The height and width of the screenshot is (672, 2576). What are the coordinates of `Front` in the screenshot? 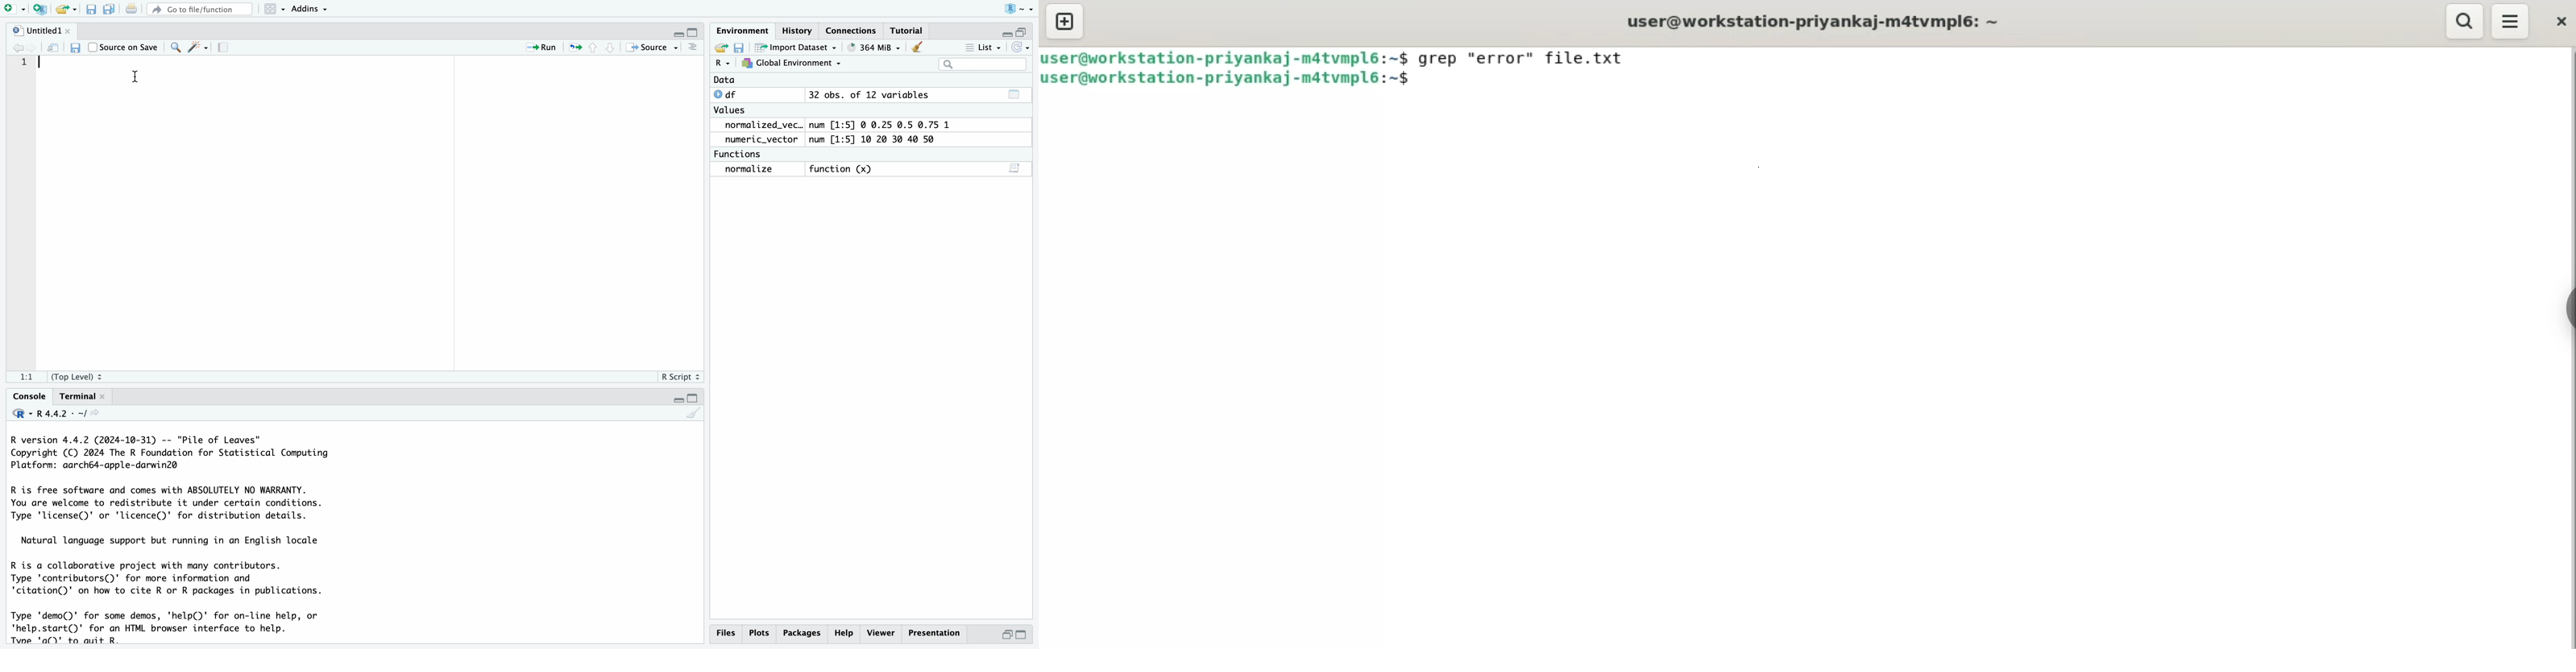 It's located at (35, 47).